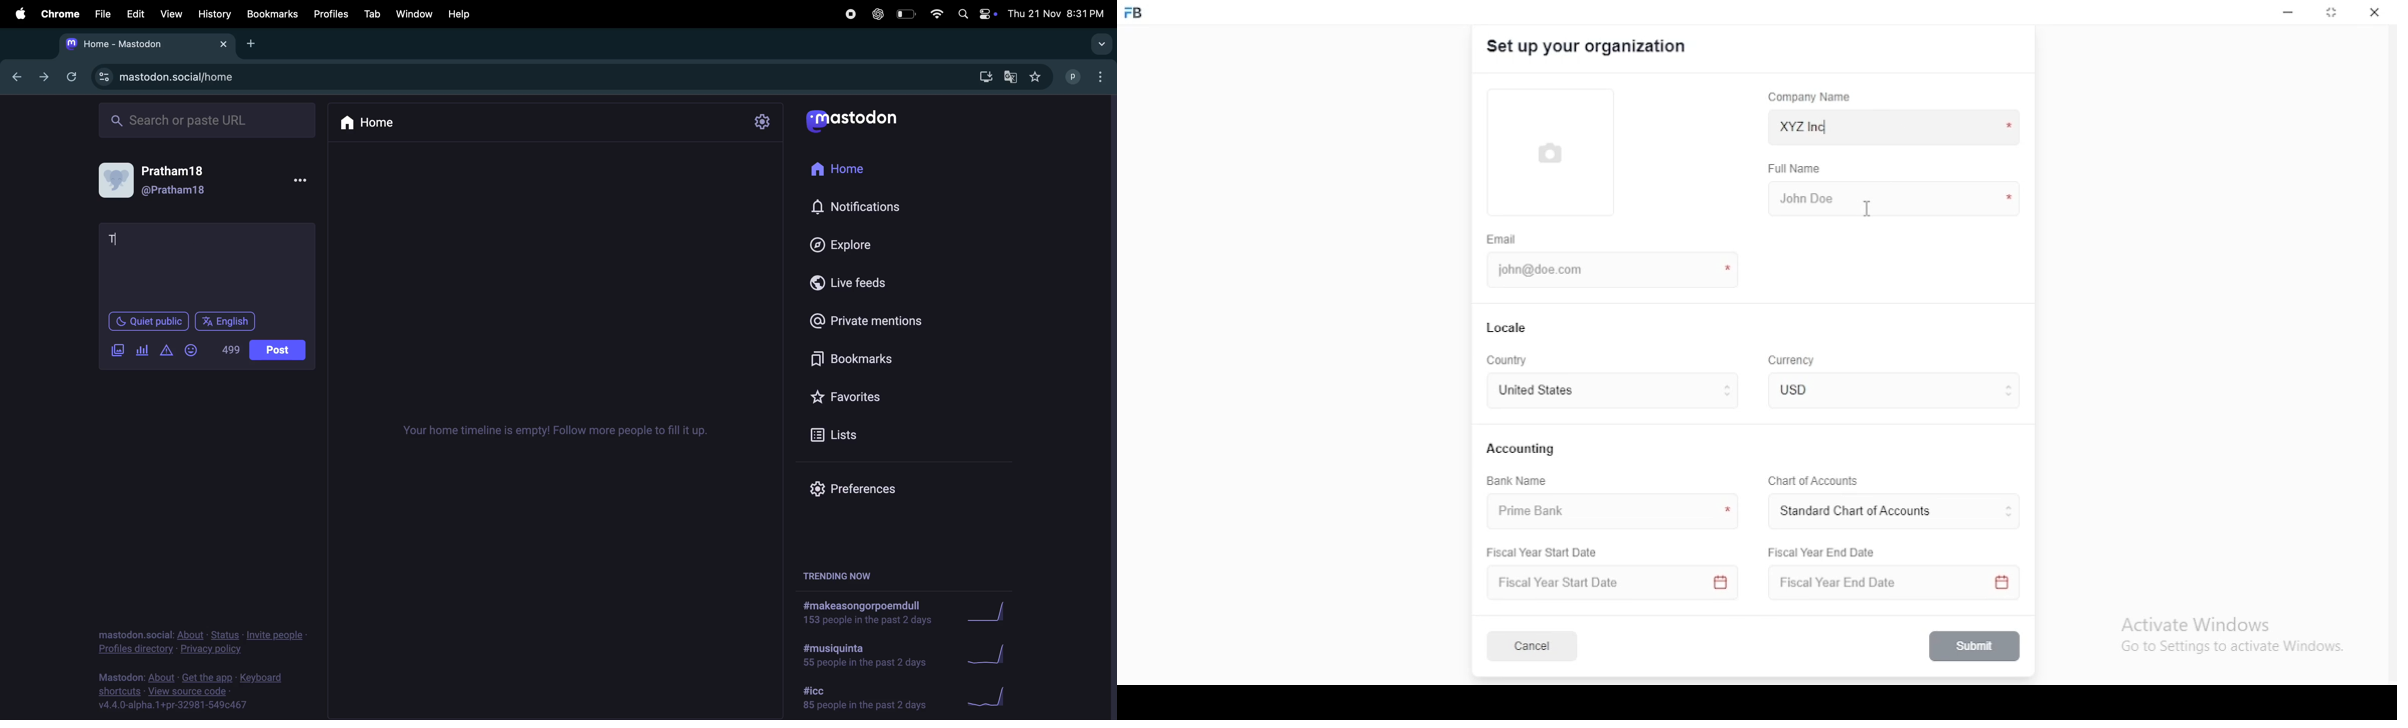 The height and width of the screenshot is (728, 2408). What do you see at coordinates (276, 350) in the screenshot?
I see `post` at bounding box center [276, 350].